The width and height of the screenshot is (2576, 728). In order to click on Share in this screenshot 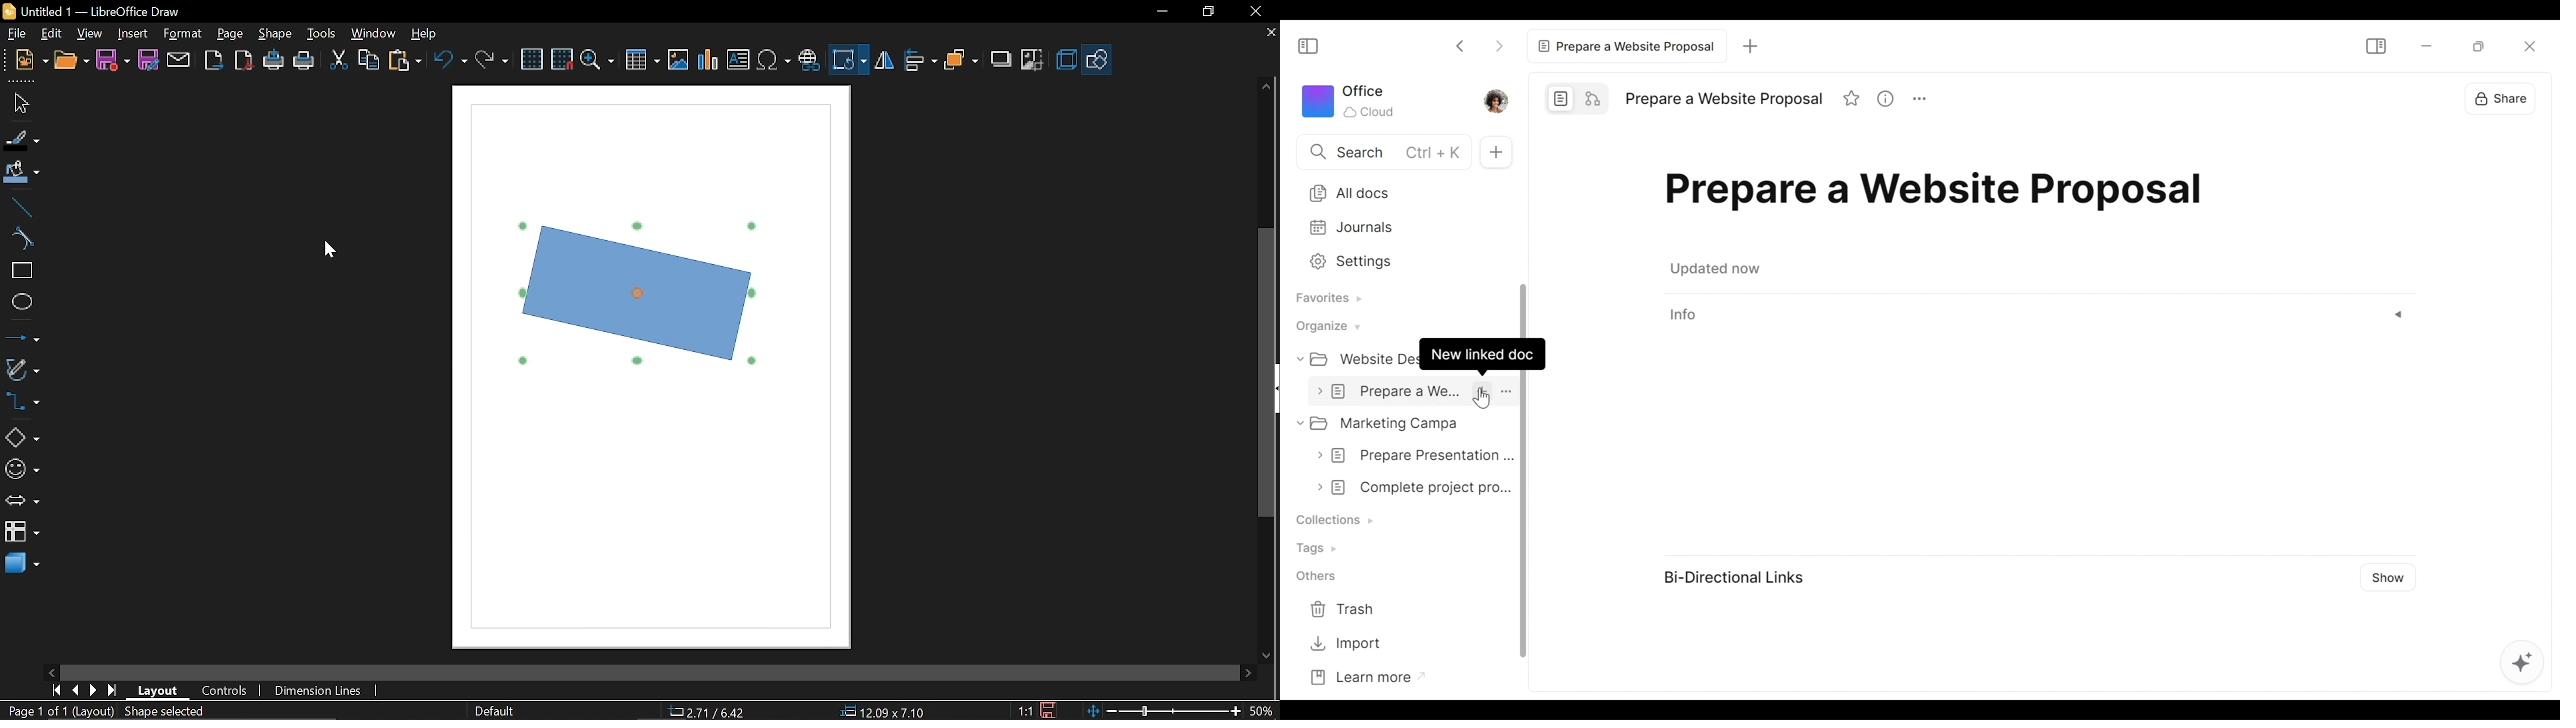, I will do `click(2502, 98)`.